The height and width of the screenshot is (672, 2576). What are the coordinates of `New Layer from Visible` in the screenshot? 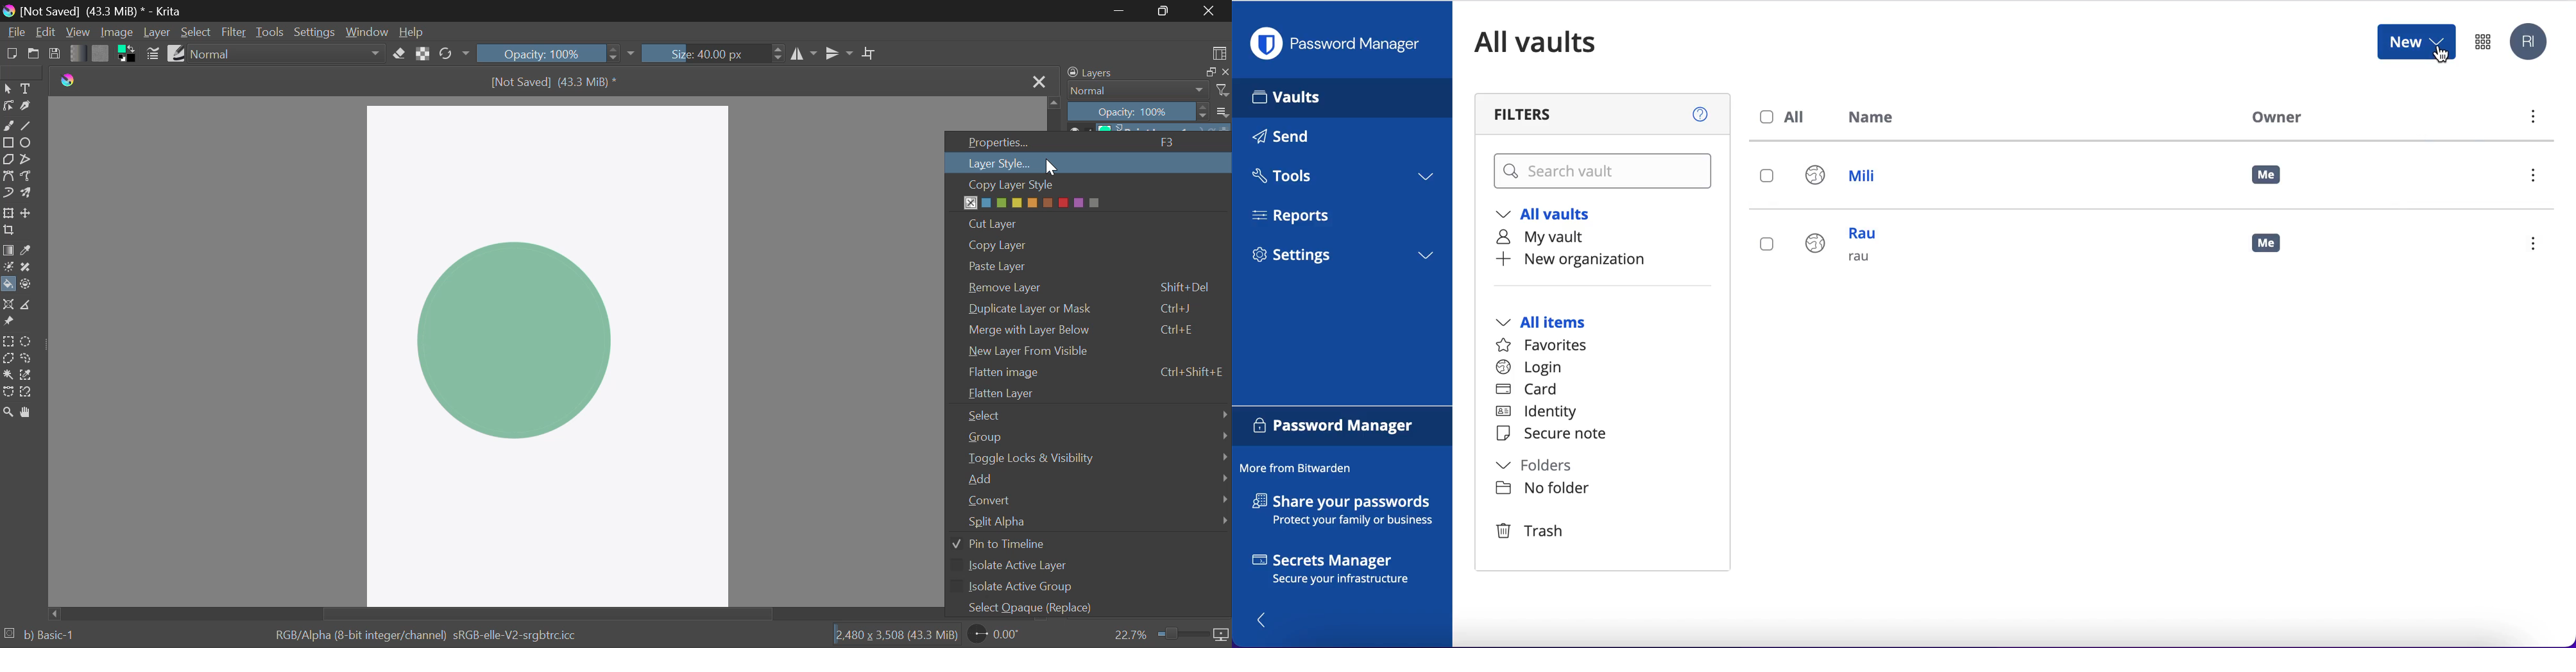 It's located at (1086, 352).